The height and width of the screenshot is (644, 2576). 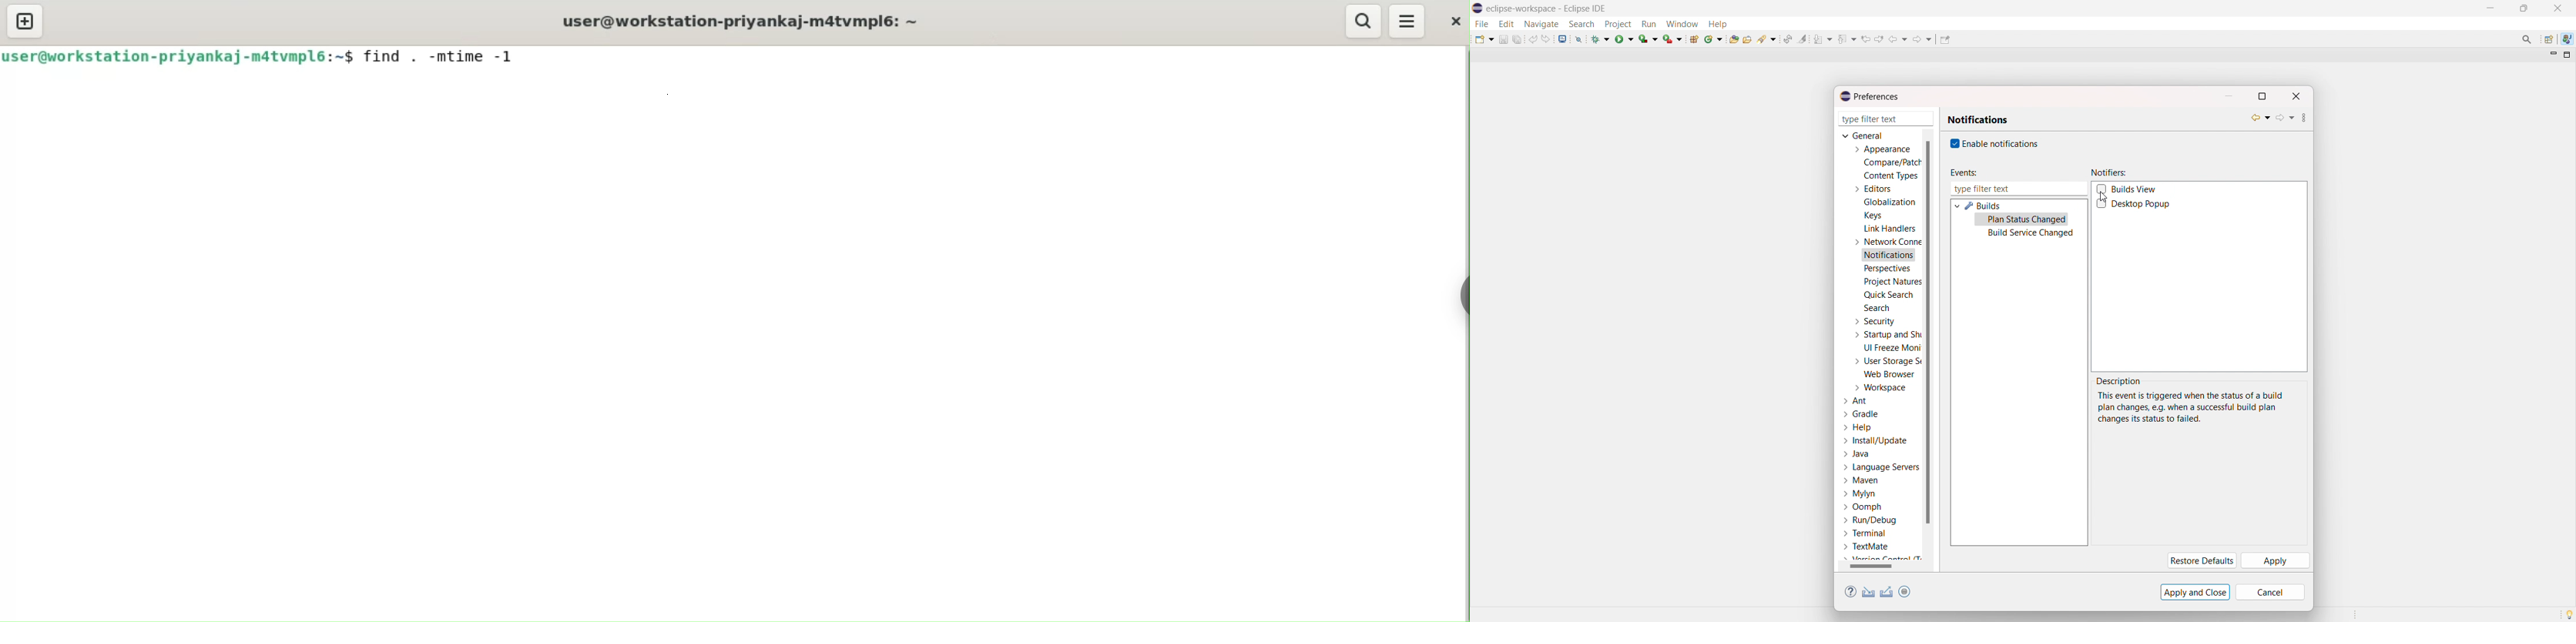 I want to click on keys, so click(x=1873, y=215).